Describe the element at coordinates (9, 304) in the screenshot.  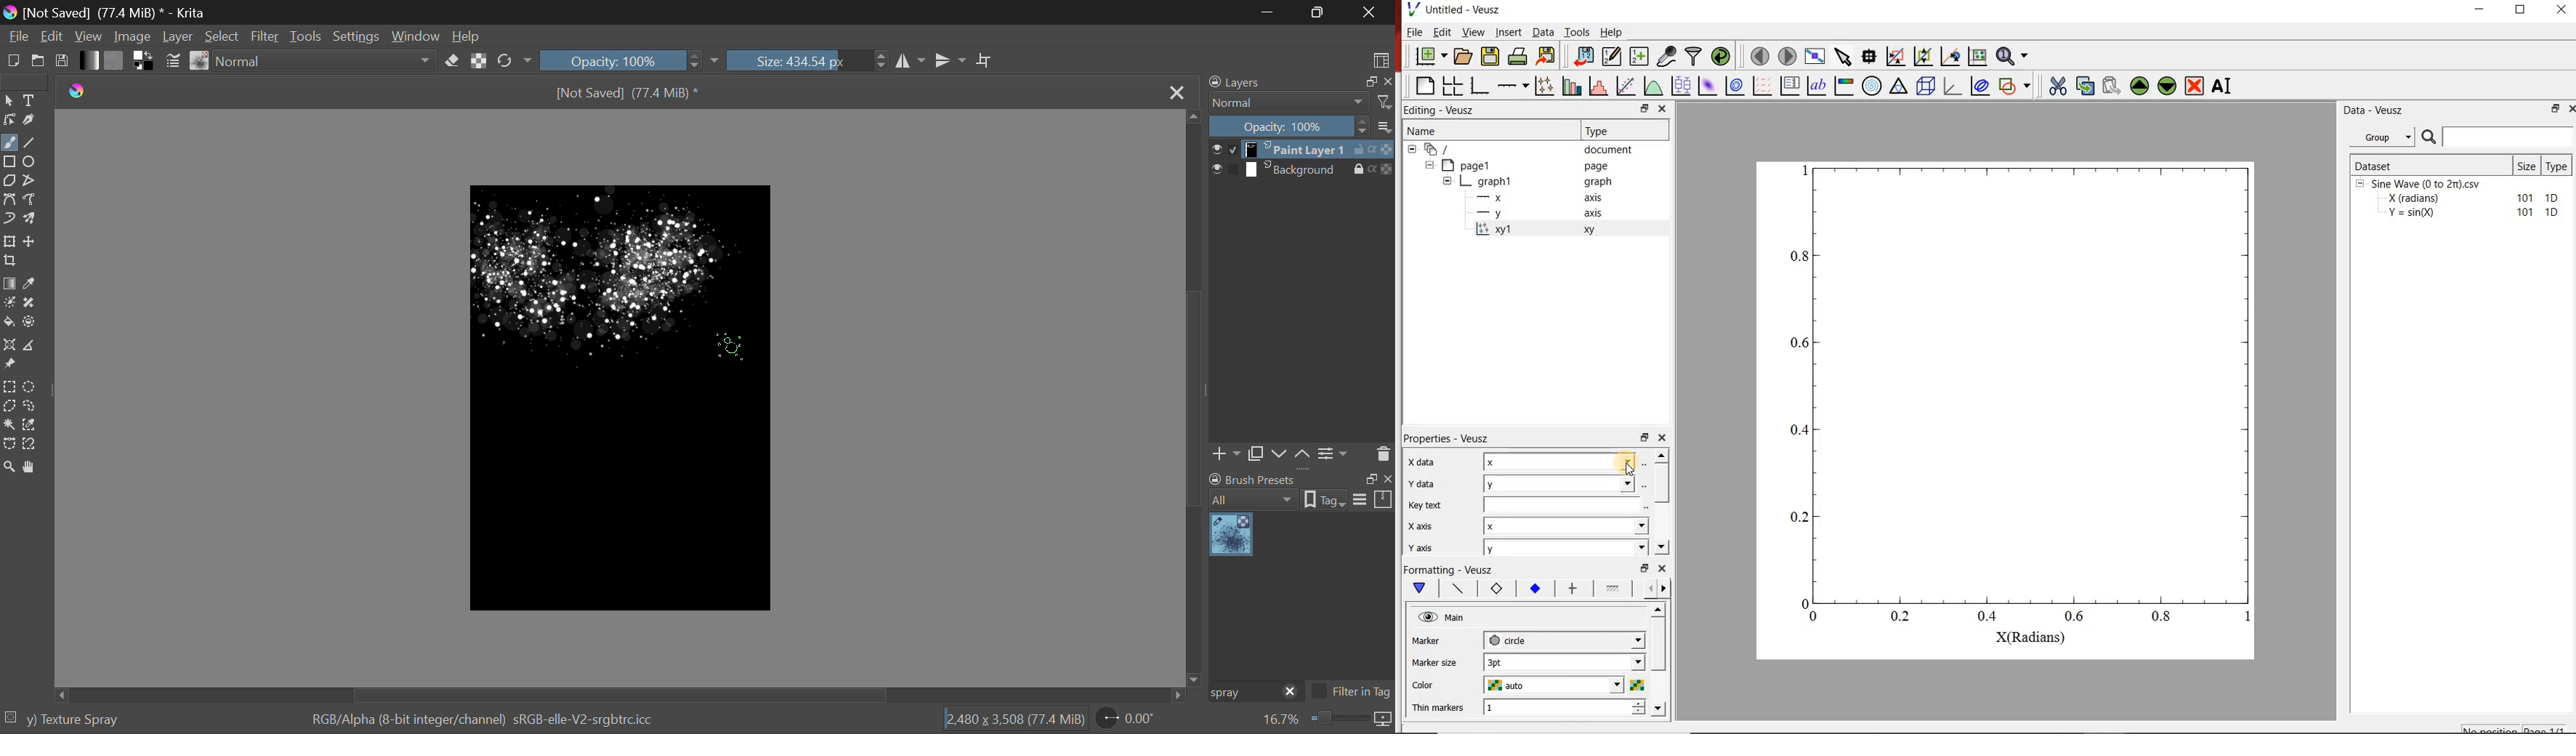
I see `Colorize Mask Tool` at that location.